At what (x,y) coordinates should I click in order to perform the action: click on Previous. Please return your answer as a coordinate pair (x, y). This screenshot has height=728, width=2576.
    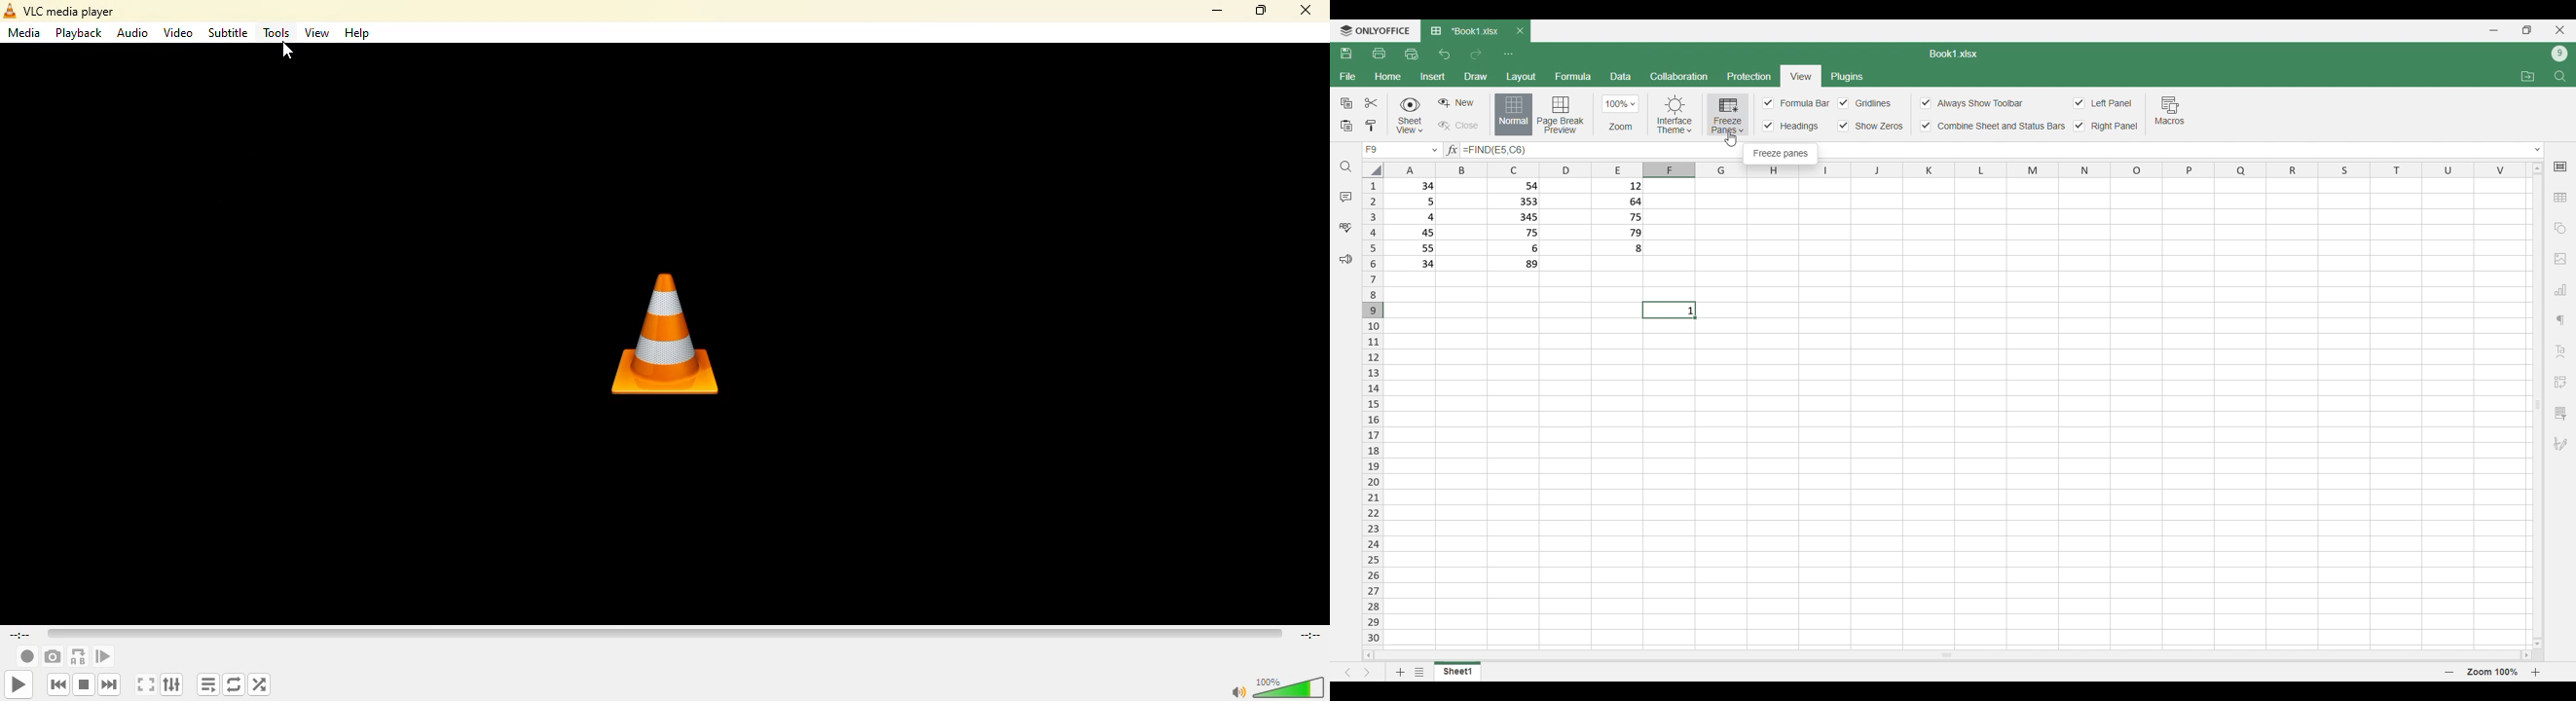
    Looking at the image, I should click on (1348, 673).